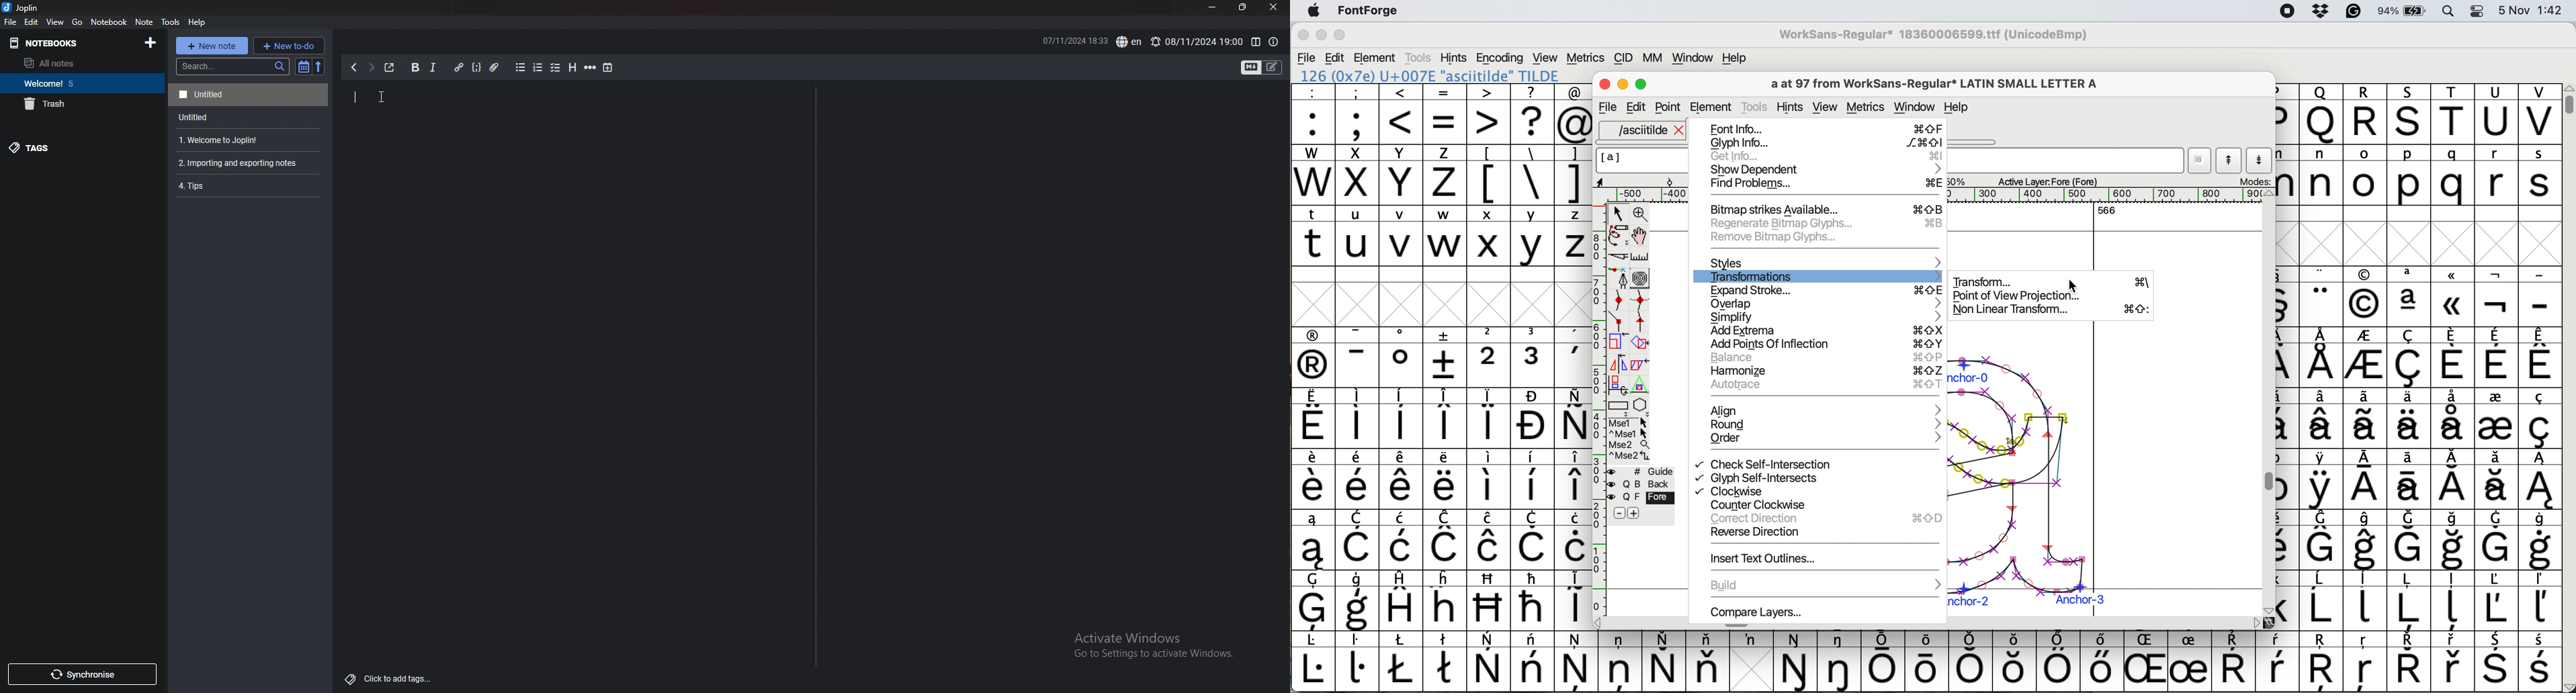  What do you see at coordinates (1534, 357) in the screenshot?
I see `symbol` at bounding box center [1534, 357].